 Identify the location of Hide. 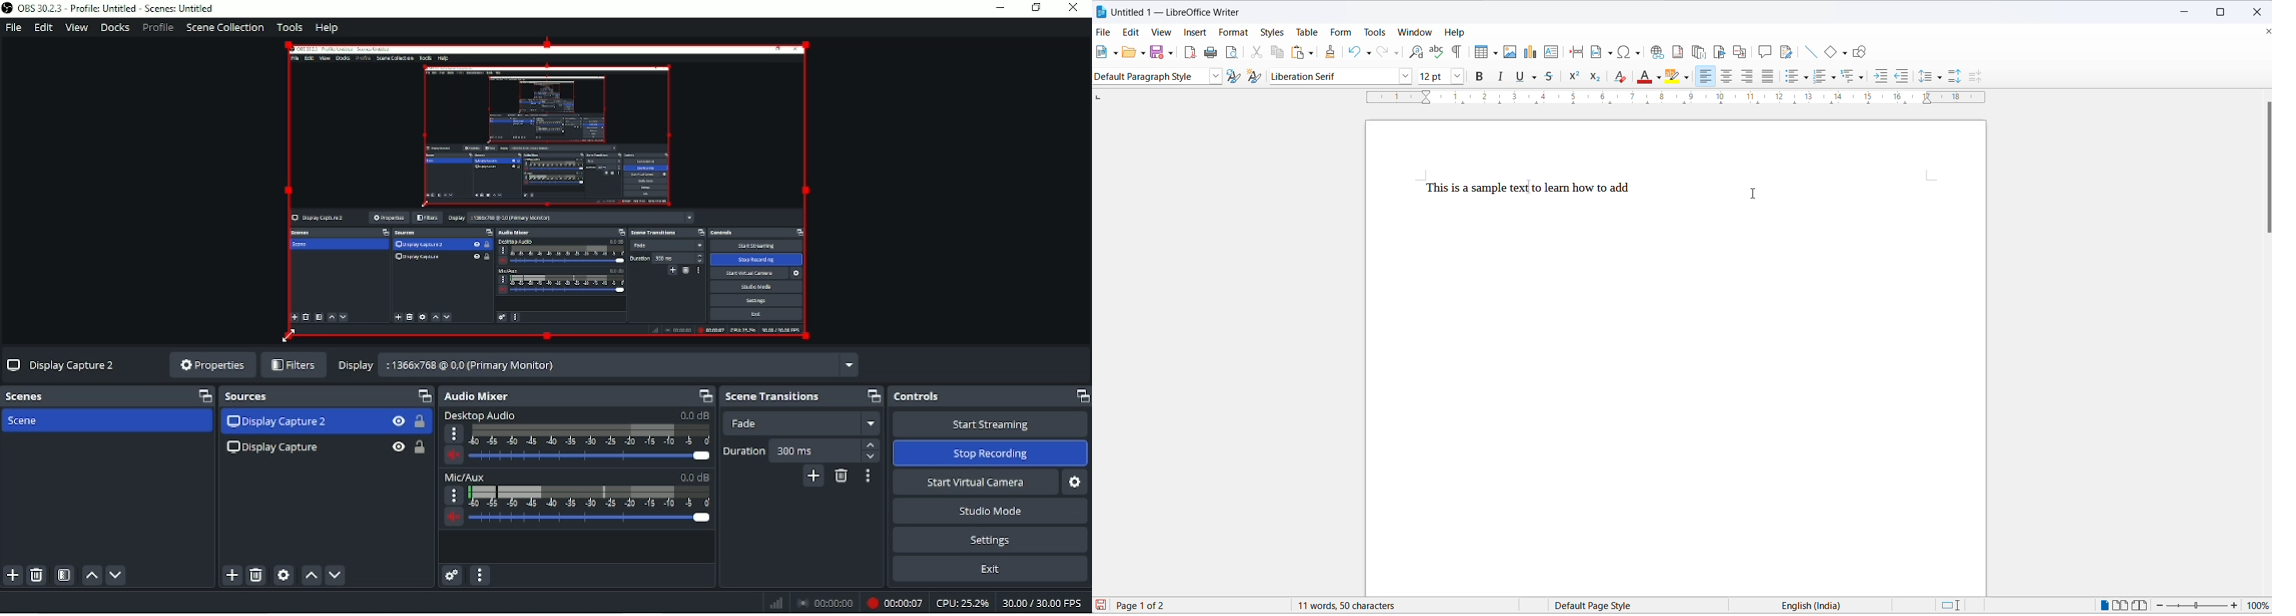
(398, 422).